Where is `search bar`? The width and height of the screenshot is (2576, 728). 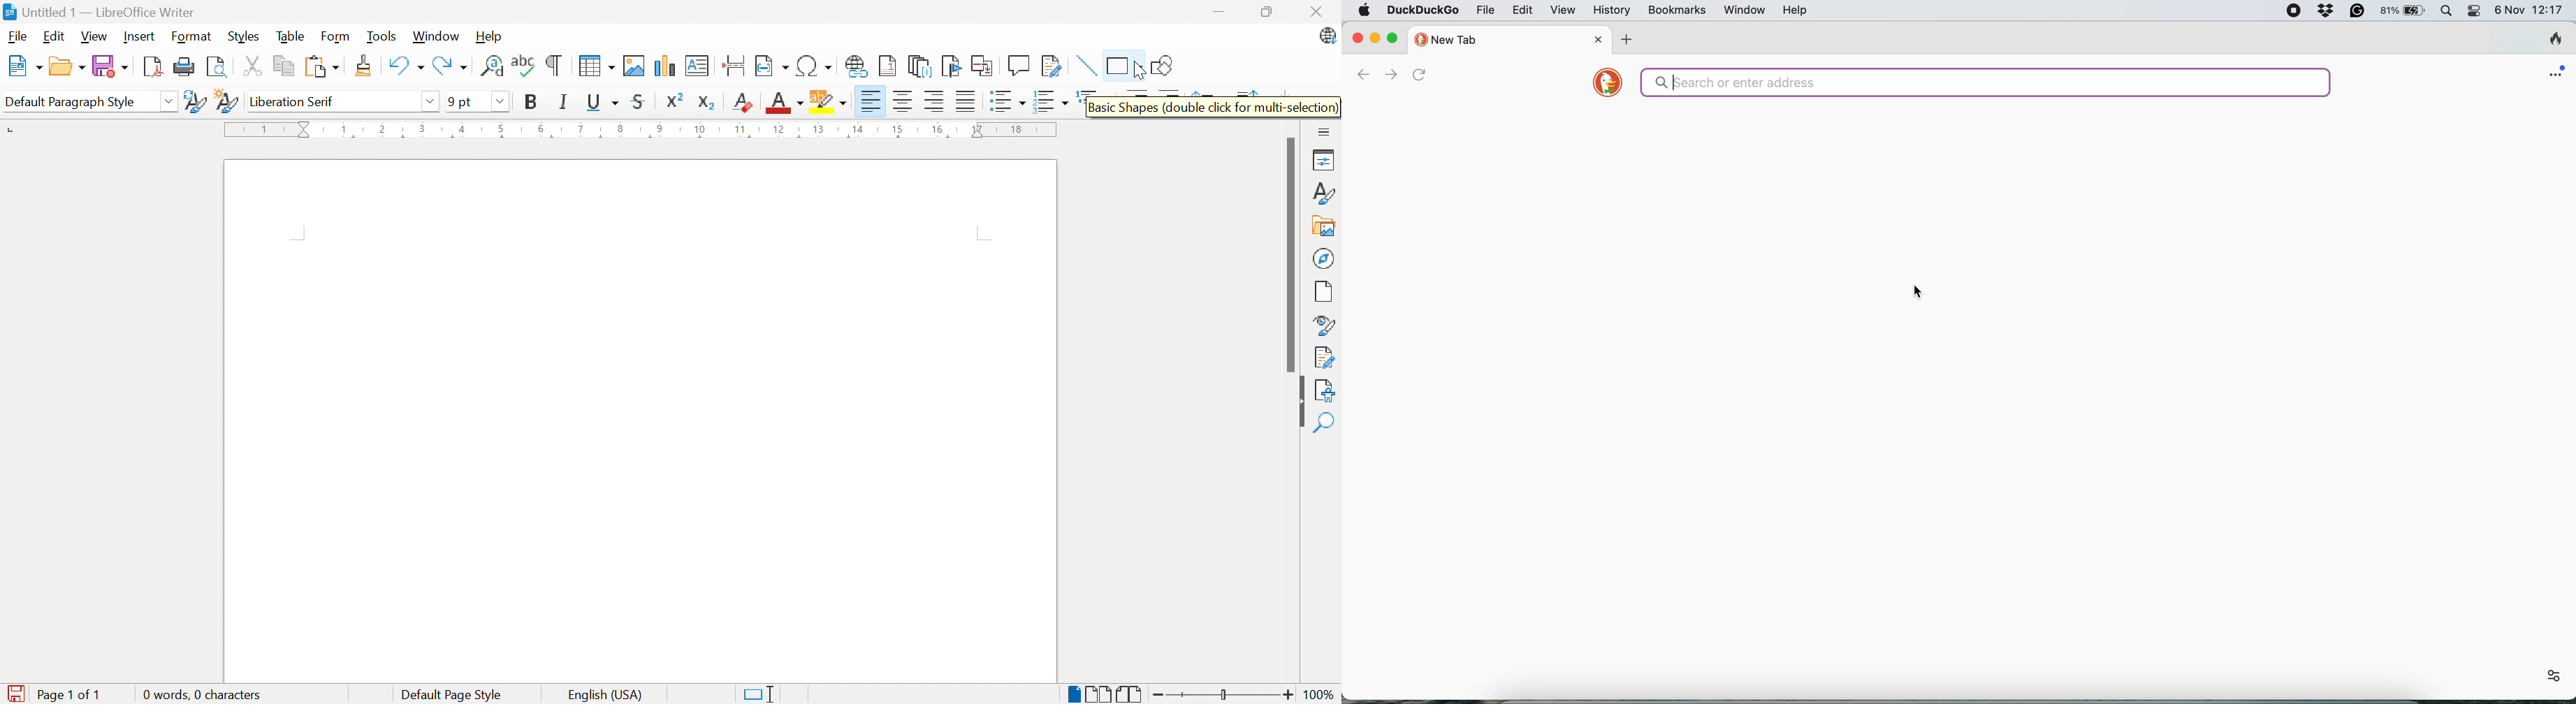 search bar is located at coordinates (1983, 85).